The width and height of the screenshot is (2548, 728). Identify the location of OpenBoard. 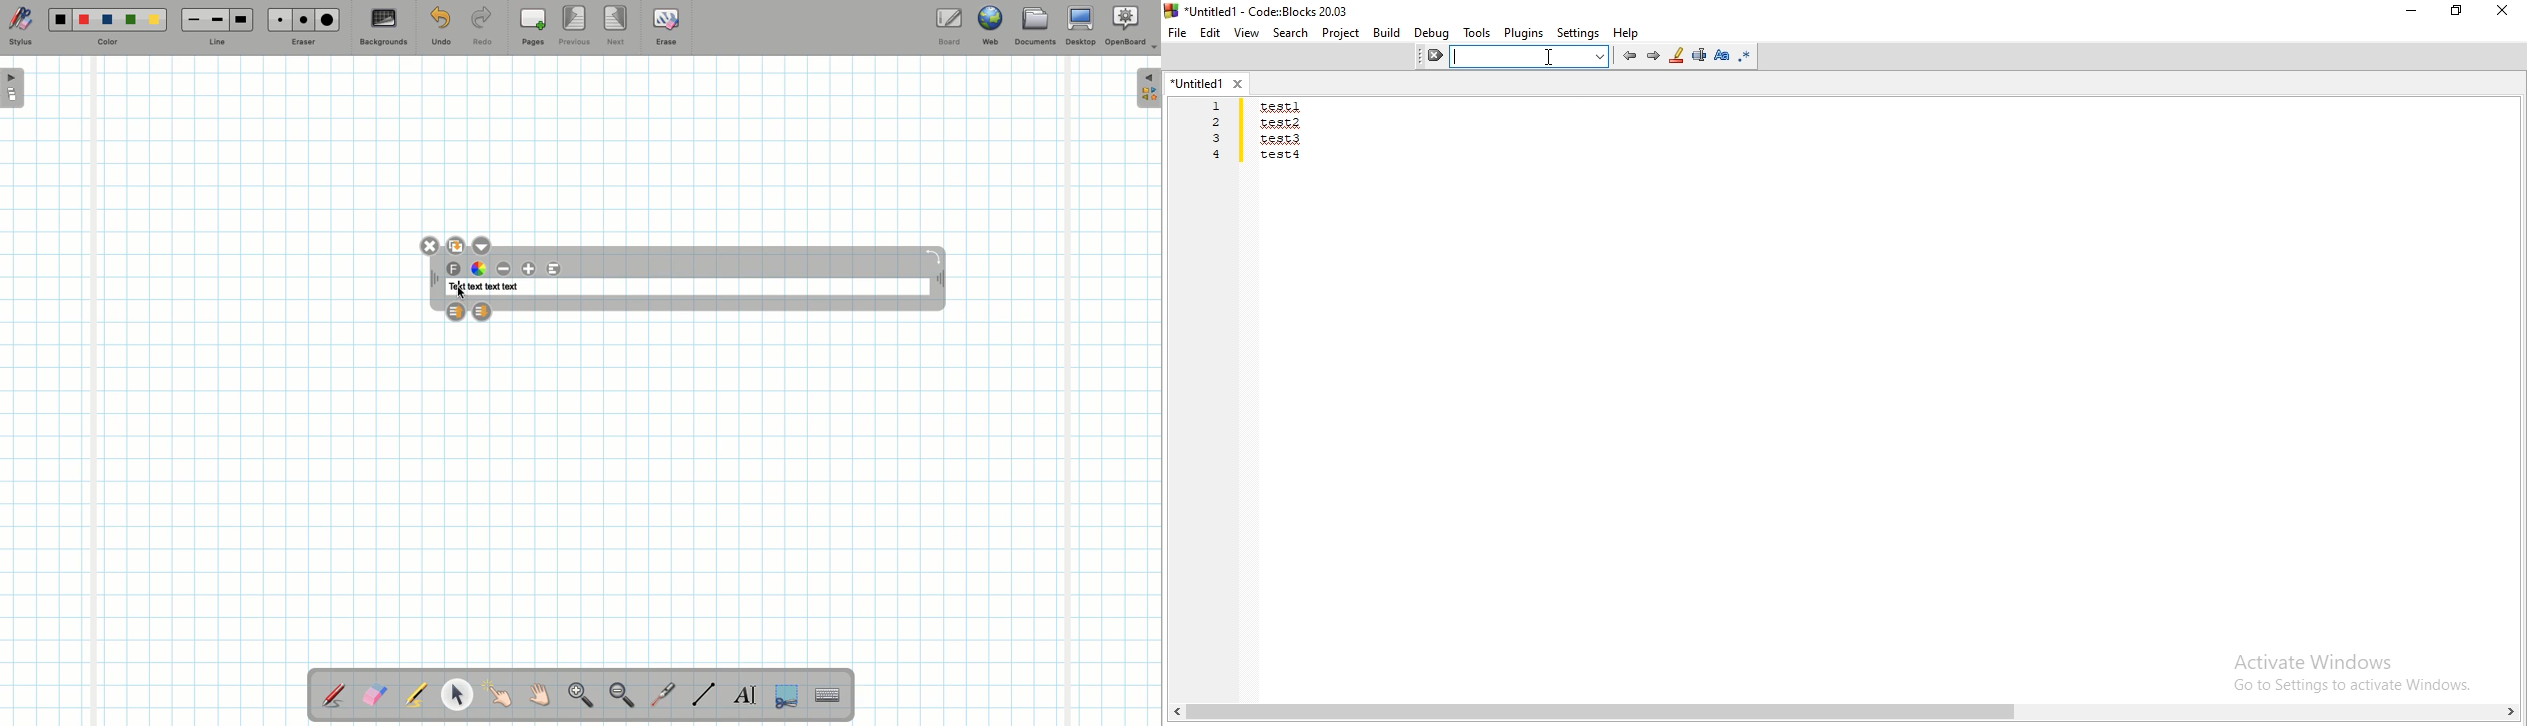
(1132, 26).